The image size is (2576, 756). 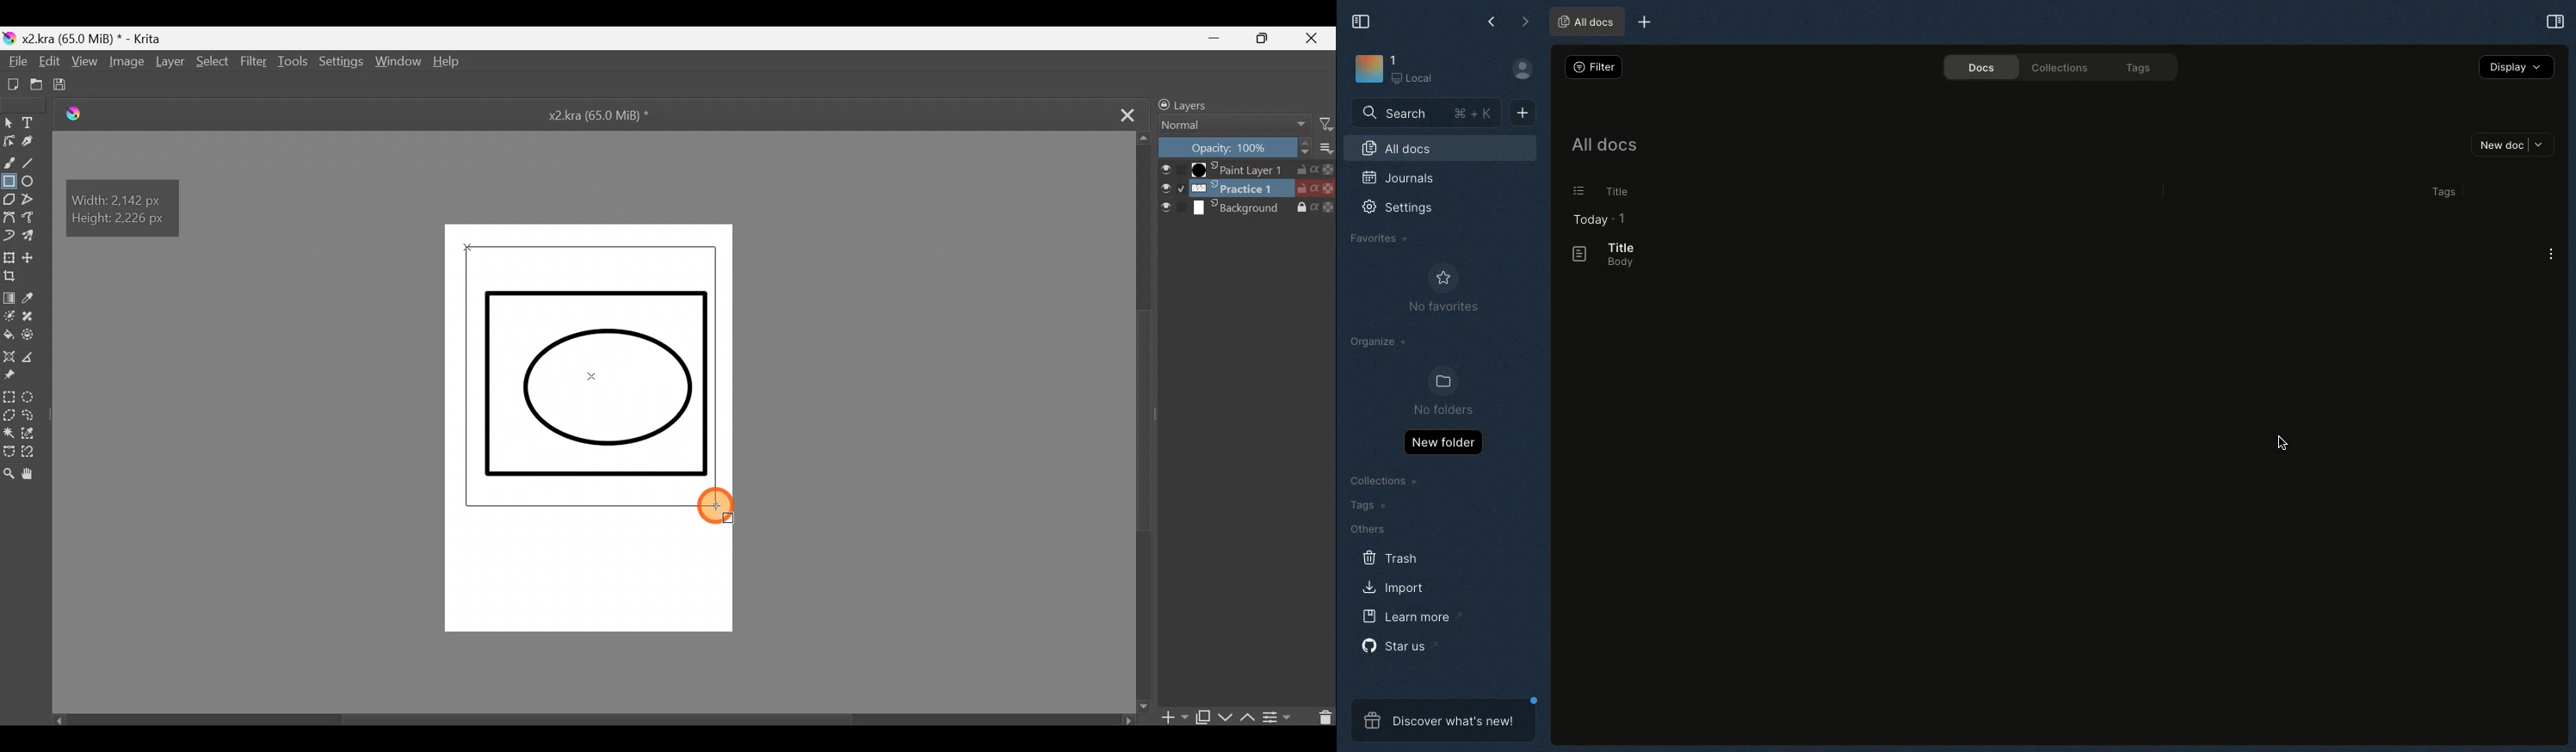 What do you see at coordinates (2056, 67) in the screenshot?
I see `Collections` at bounding box center [2056, 67].